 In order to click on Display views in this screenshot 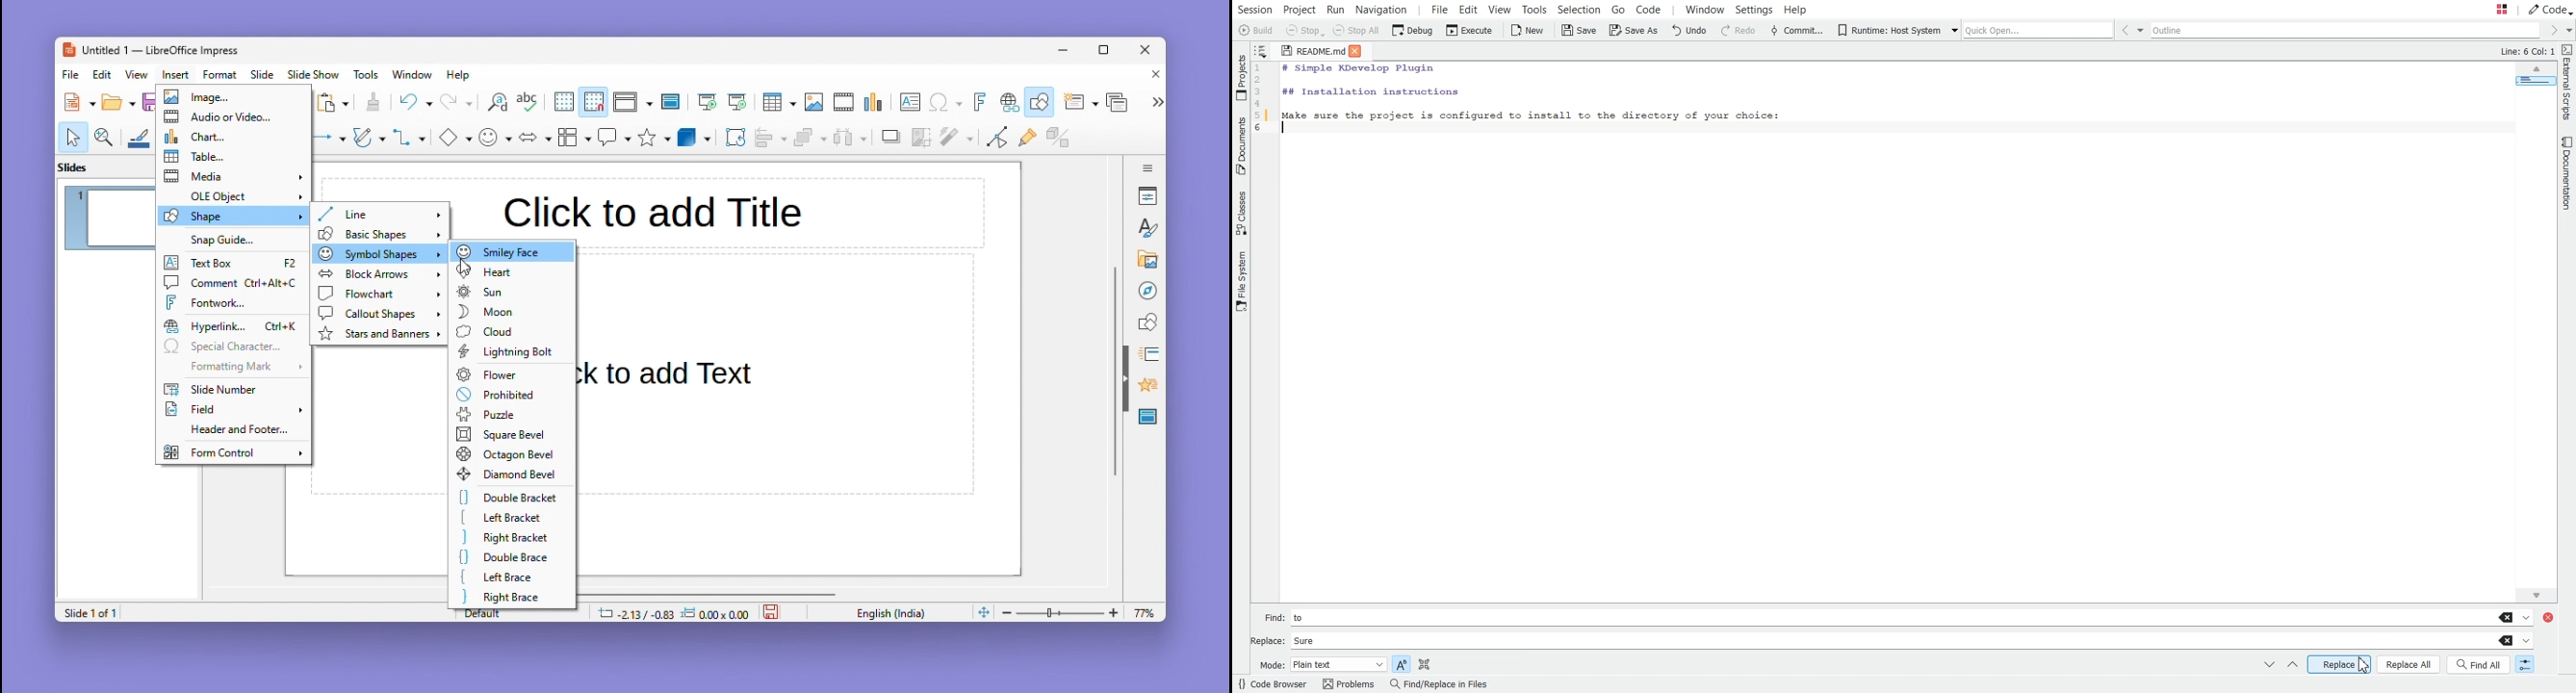, I will do `click(631, 102)`.